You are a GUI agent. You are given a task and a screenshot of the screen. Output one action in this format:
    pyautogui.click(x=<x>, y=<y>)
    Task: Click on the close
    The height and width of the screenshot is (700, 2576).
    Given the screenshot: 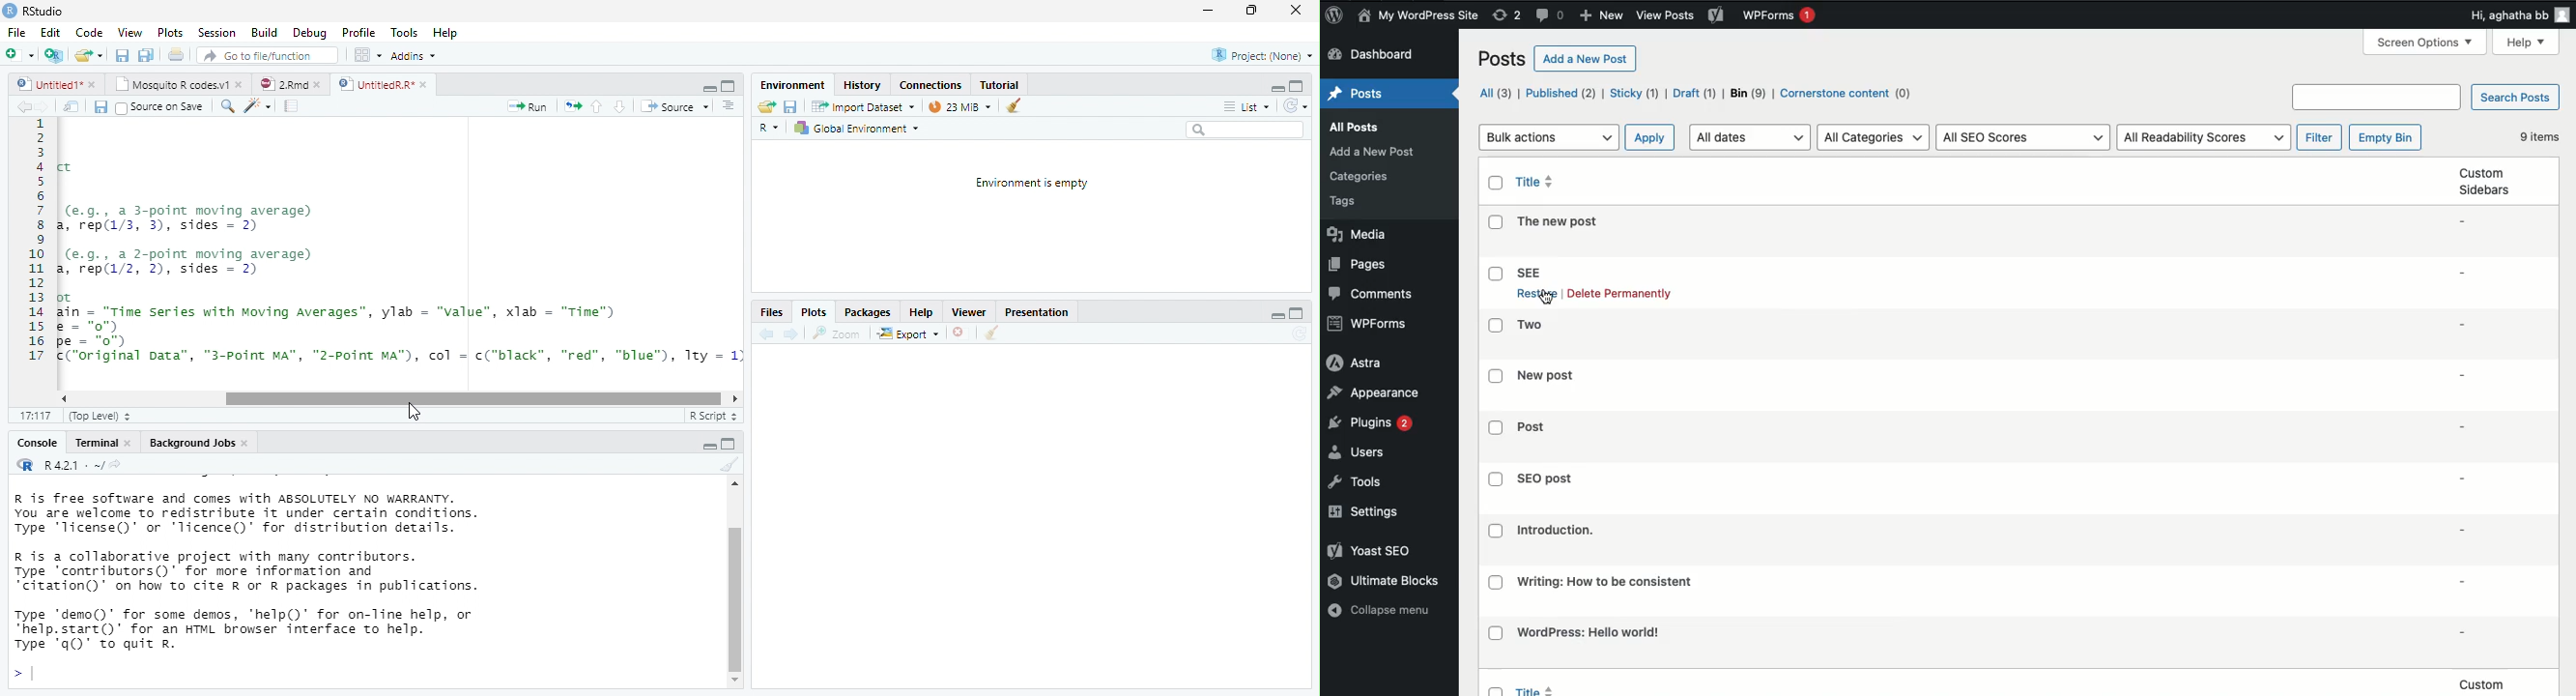 What is the action you would take?
    pyautogui.click(x=94, y=85)
    